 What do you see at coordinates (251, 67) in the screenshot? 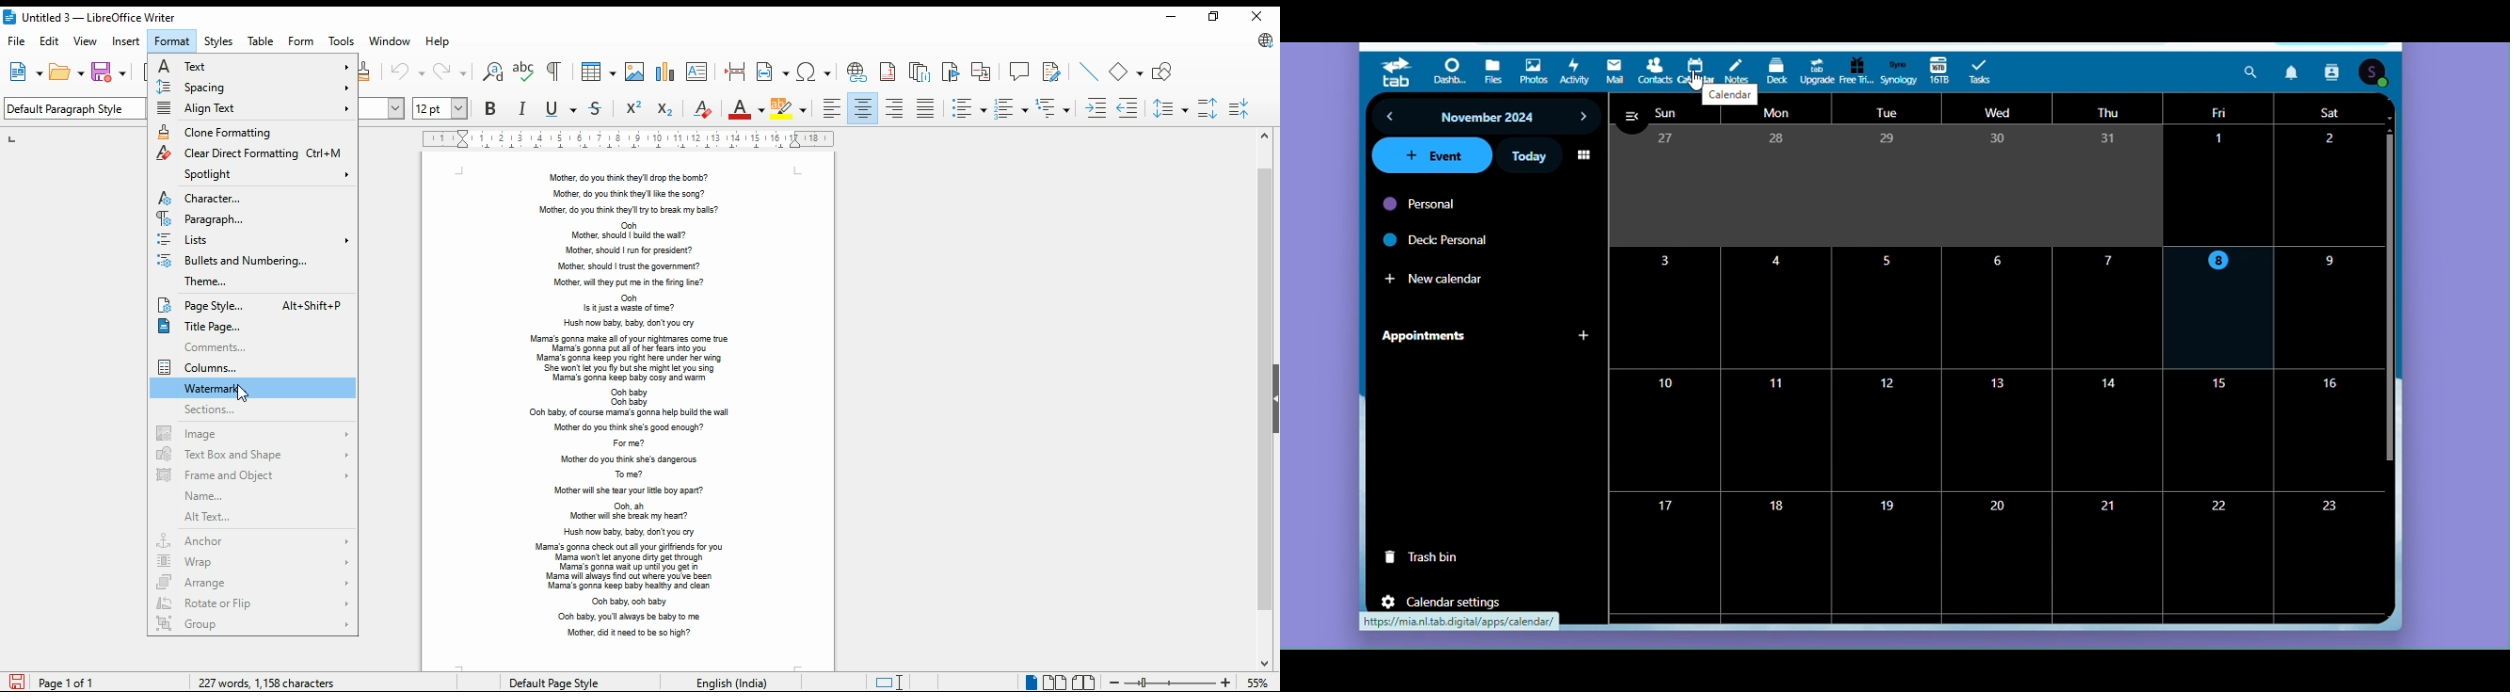
I see `text` at bounding box center [251, 67].